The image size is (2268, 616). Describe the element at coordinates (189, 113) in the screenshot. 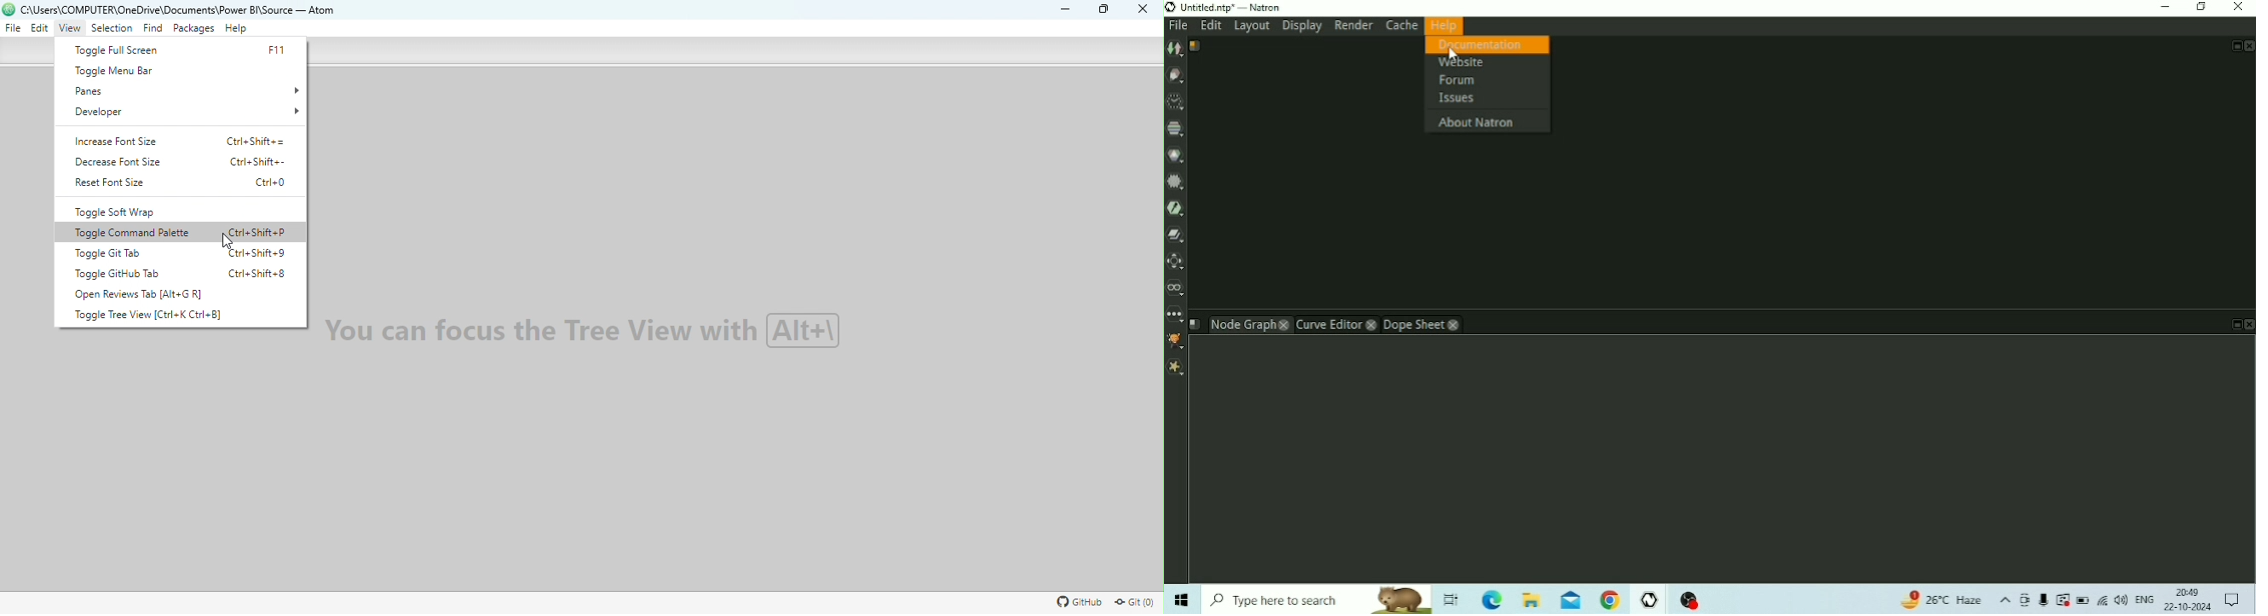

I see `Developer` at that location.